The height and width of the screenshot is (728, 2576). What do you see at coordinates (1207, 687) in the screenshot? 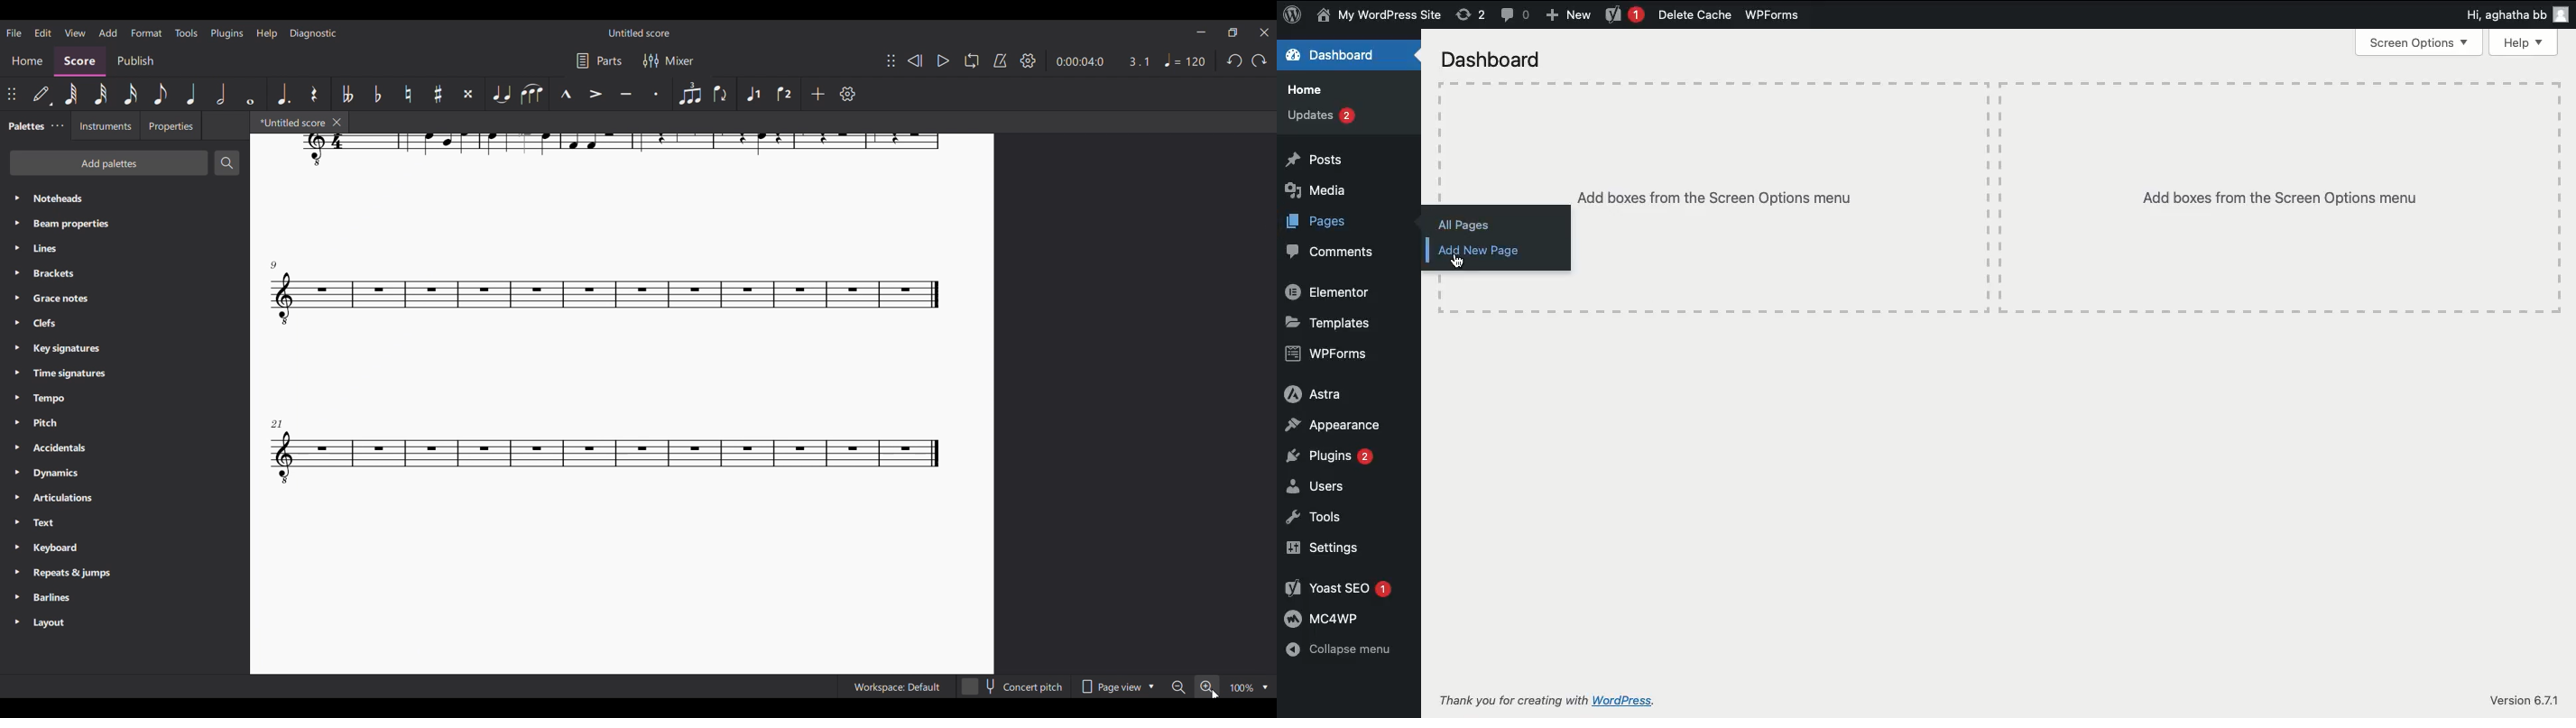
I see `Zoom in, highlighted by cursor` at bounding box center [1207, 687].